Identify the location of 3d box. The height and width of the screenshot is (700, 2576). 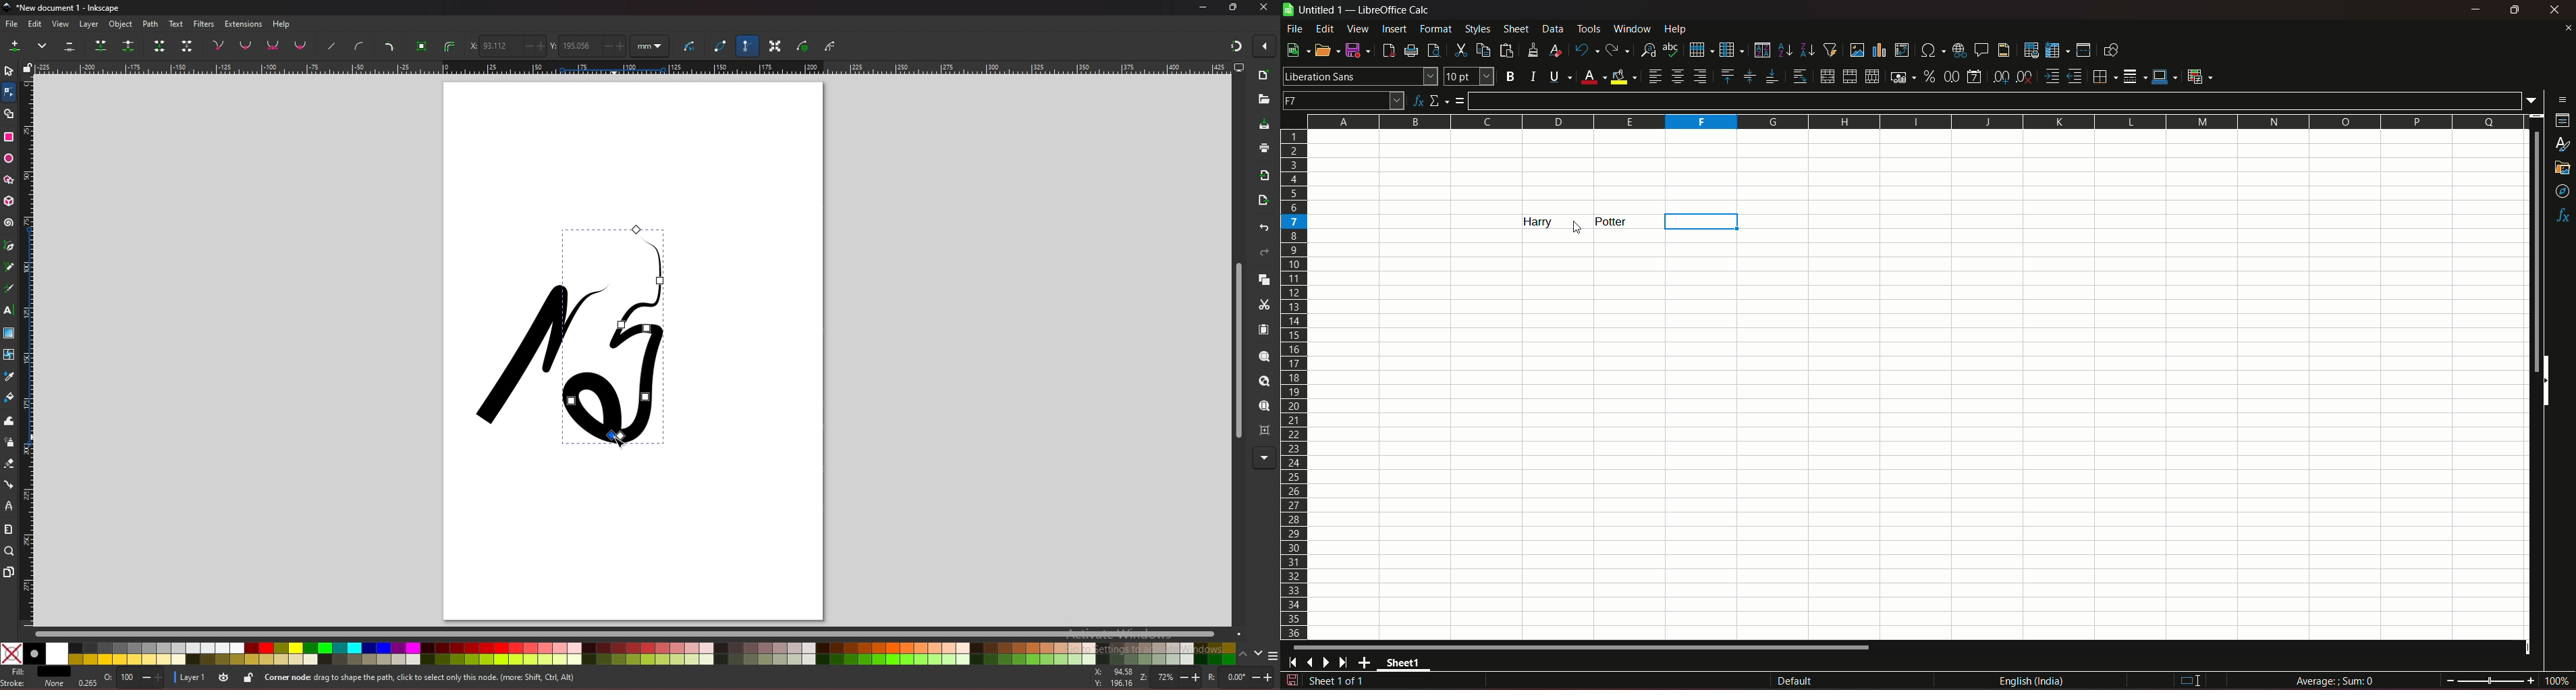
(9, 202).